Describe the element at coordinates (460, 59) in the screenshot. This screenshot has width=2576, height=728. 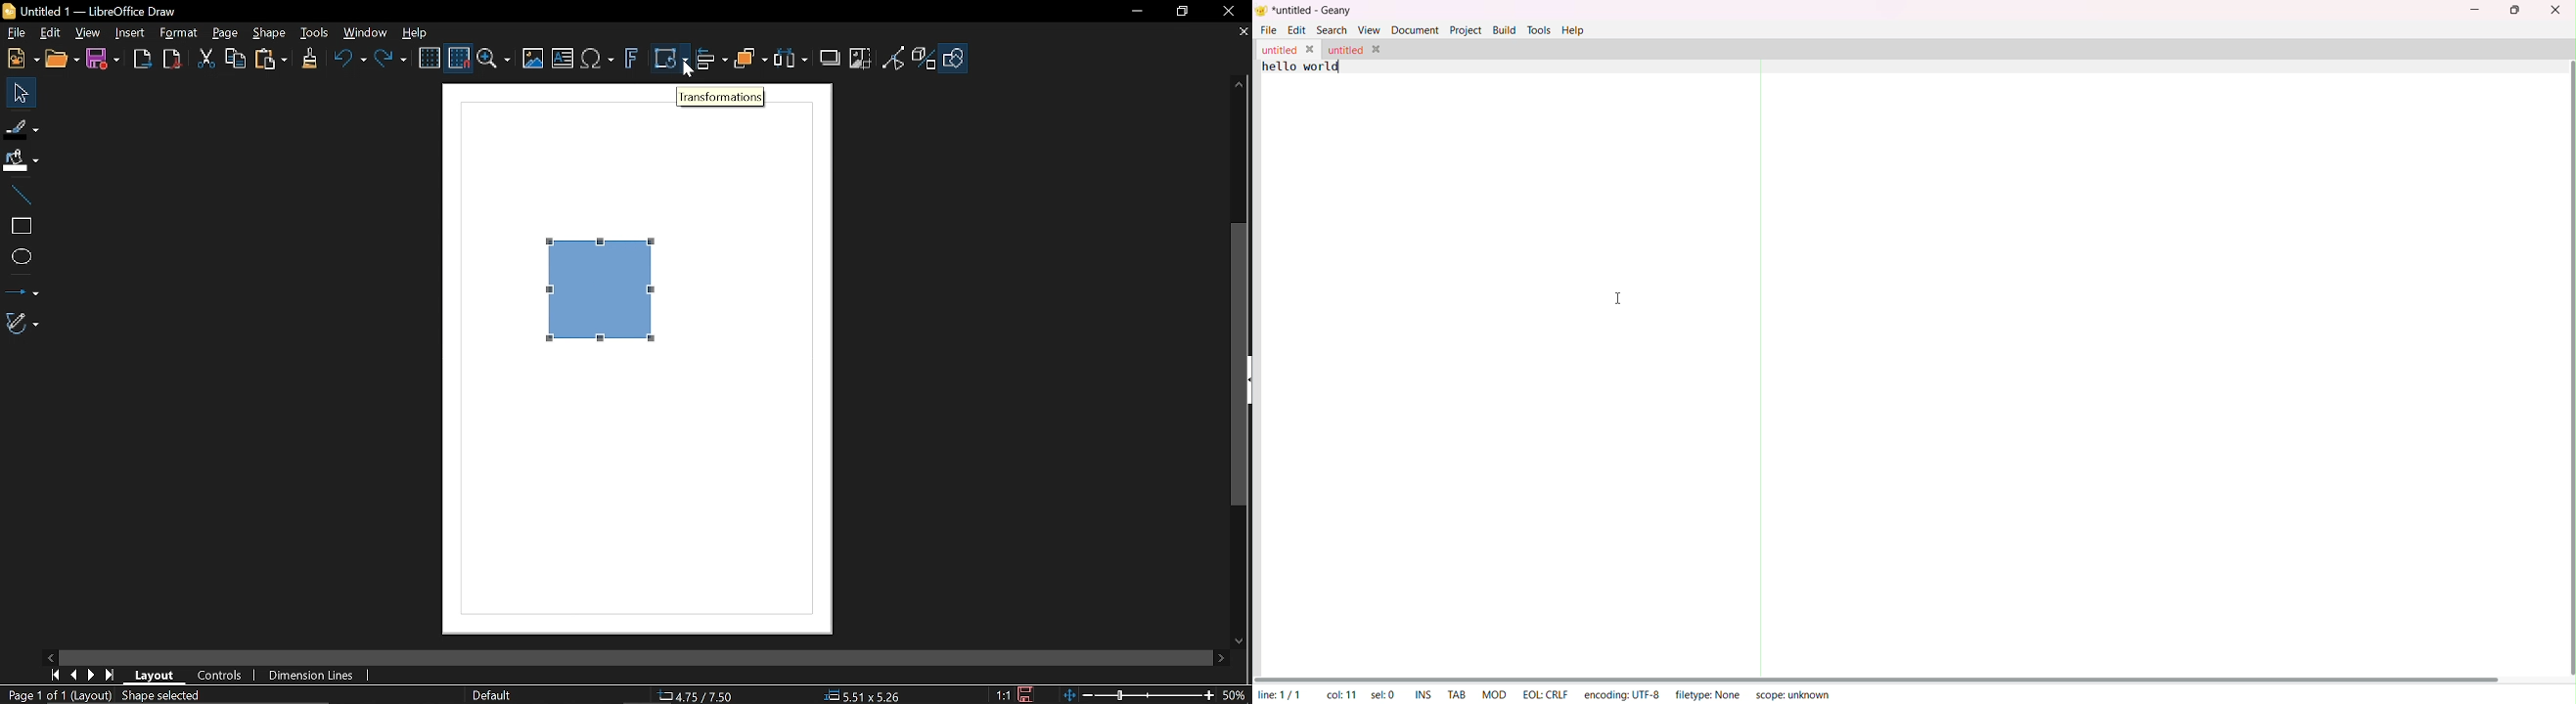
I see `Snap to grid` at that location.